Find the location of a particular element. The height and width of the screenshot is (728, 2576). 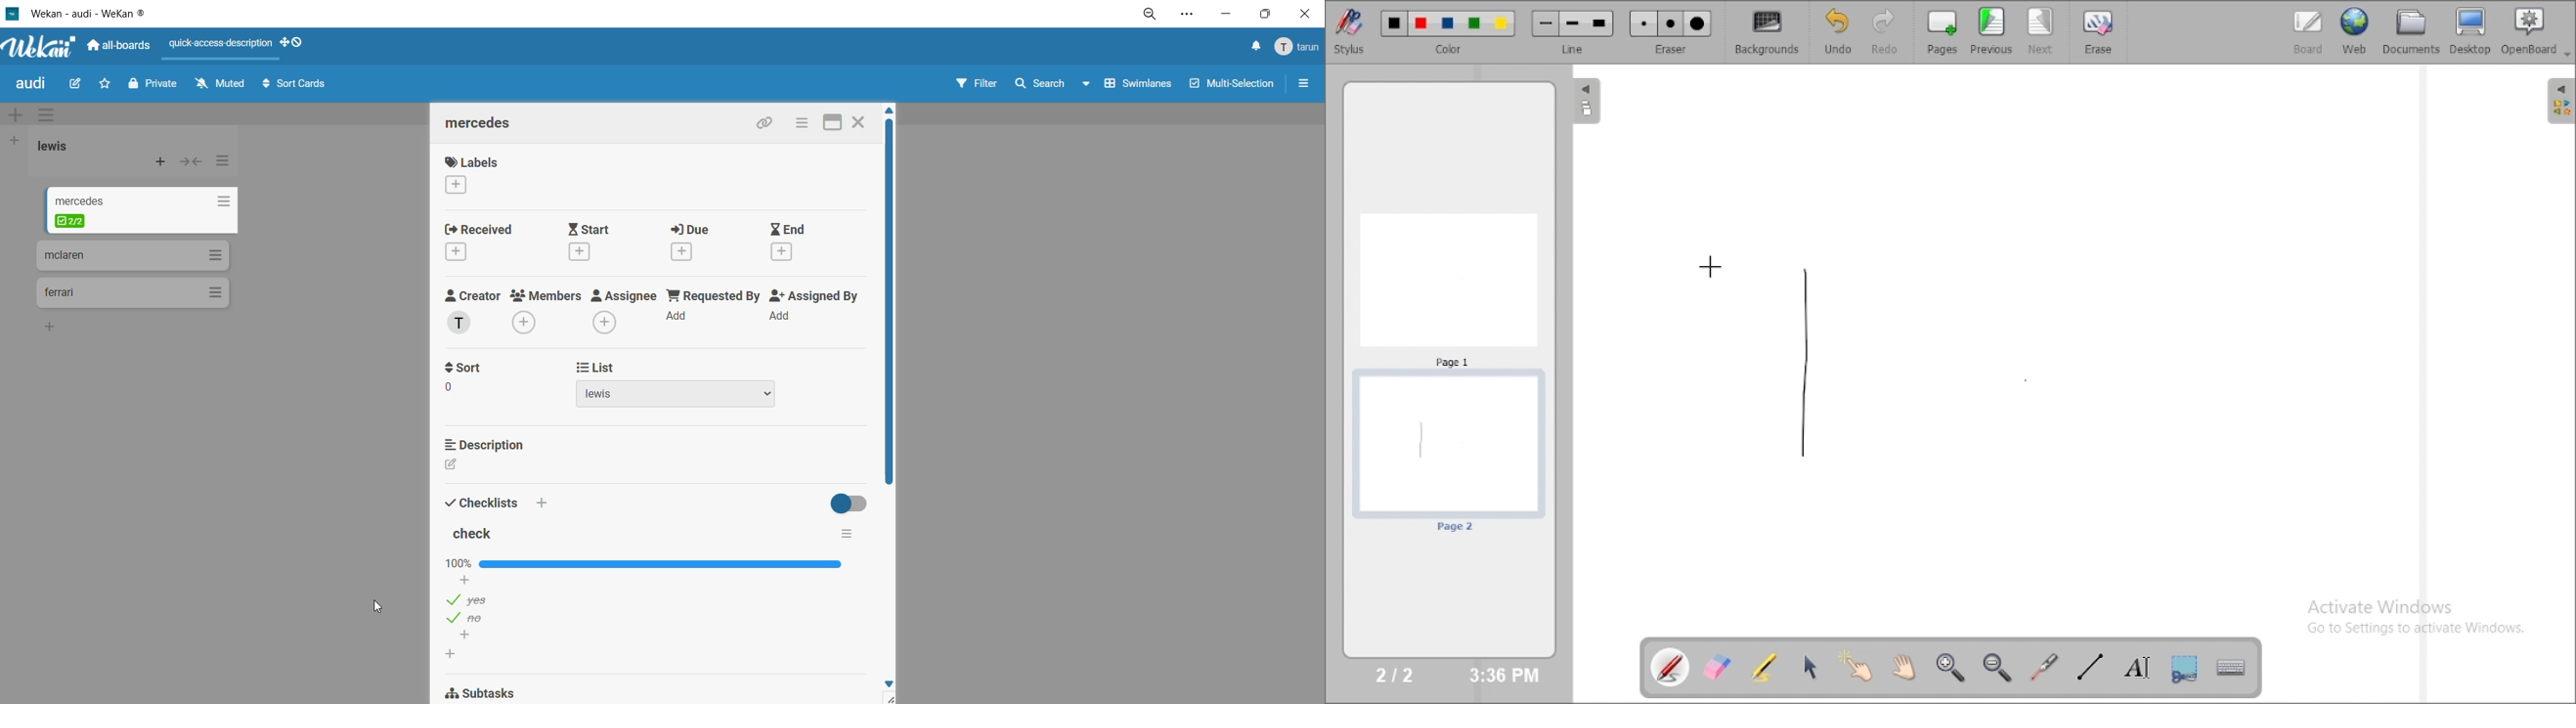

highlight is located at coordinates (1764, 666).